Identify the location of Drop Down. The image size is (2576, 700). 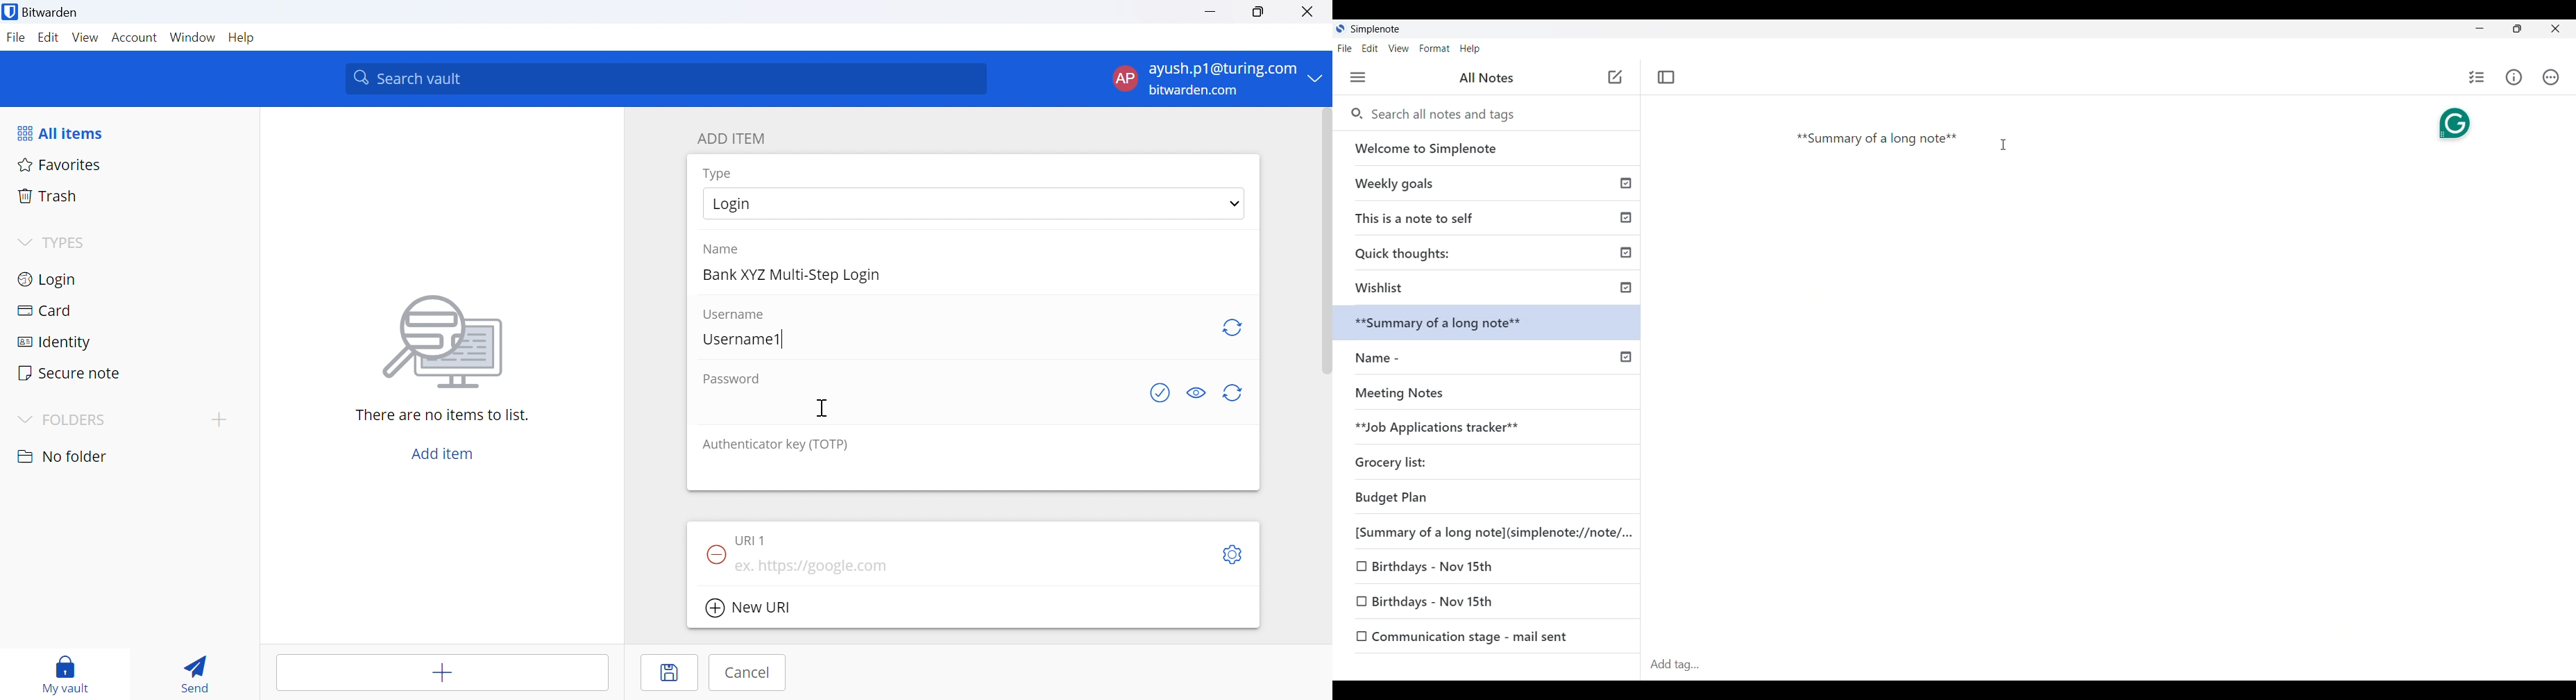
(26, 419).